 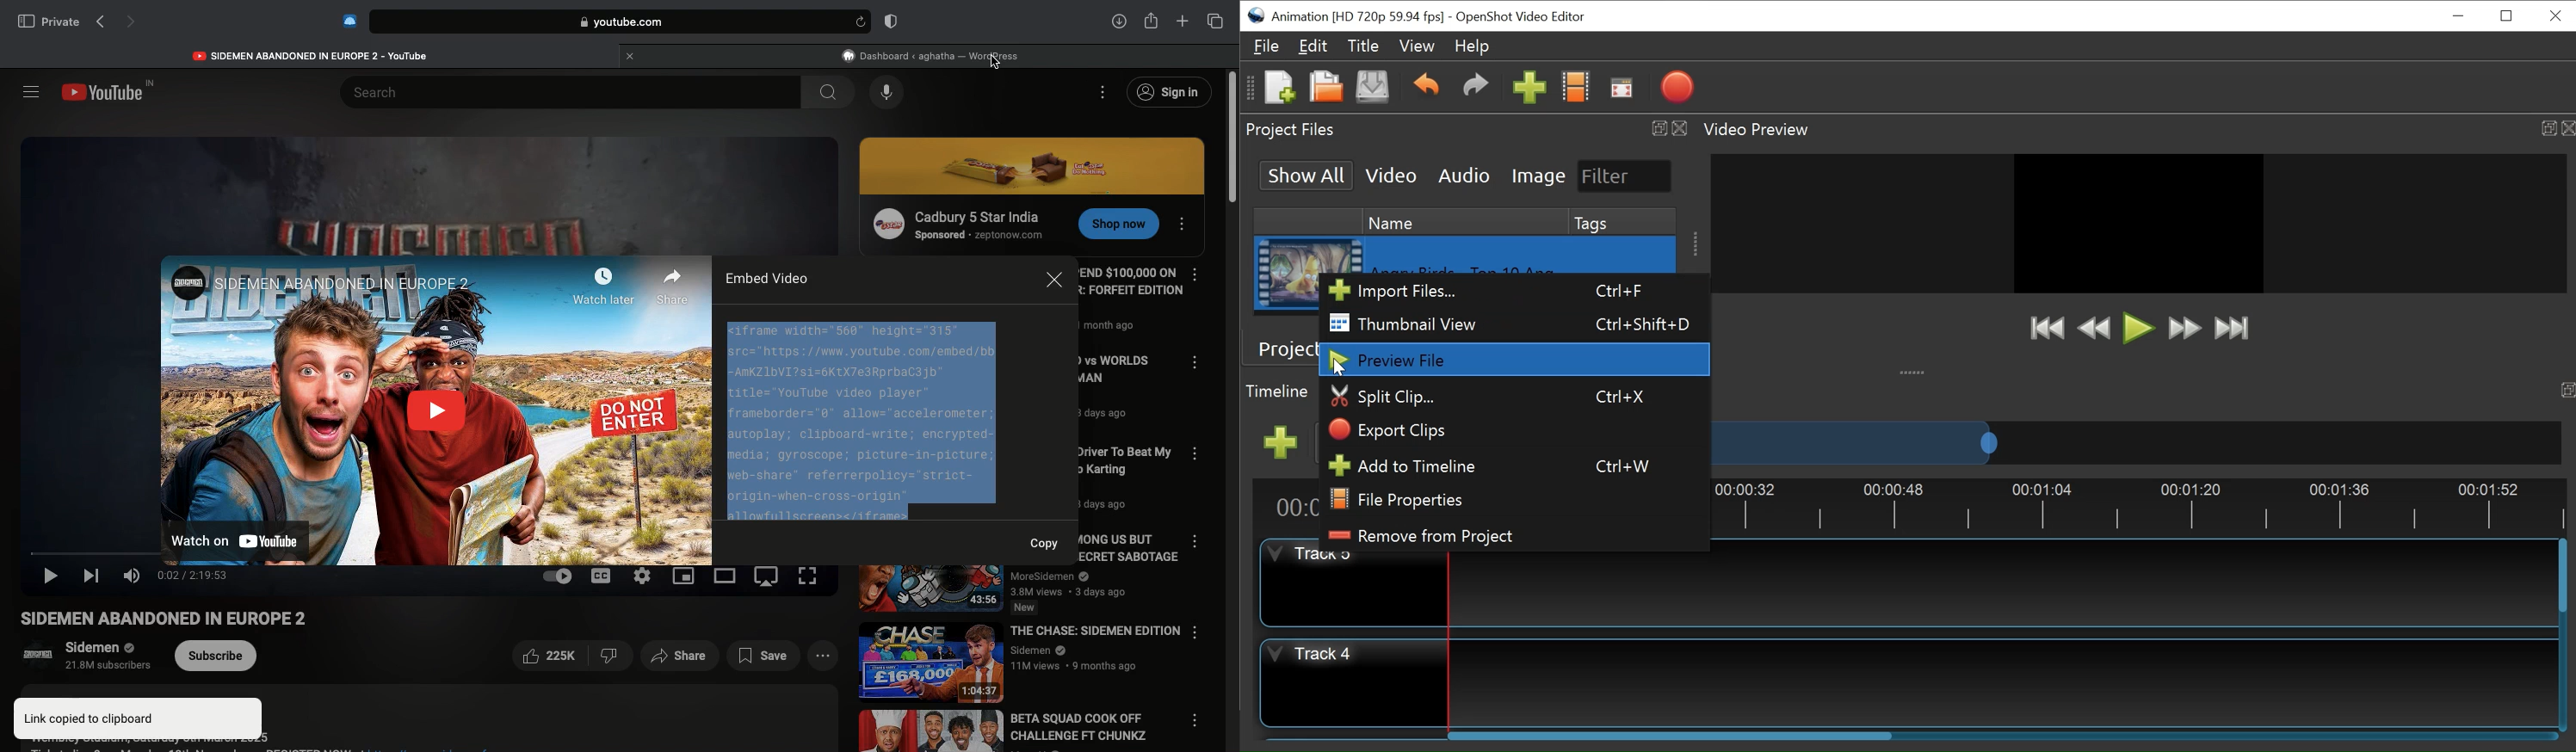 What do you see at coordinates (1623, 223) in the screenshot?
I see `Tags` at bounding box center [1623, 223].